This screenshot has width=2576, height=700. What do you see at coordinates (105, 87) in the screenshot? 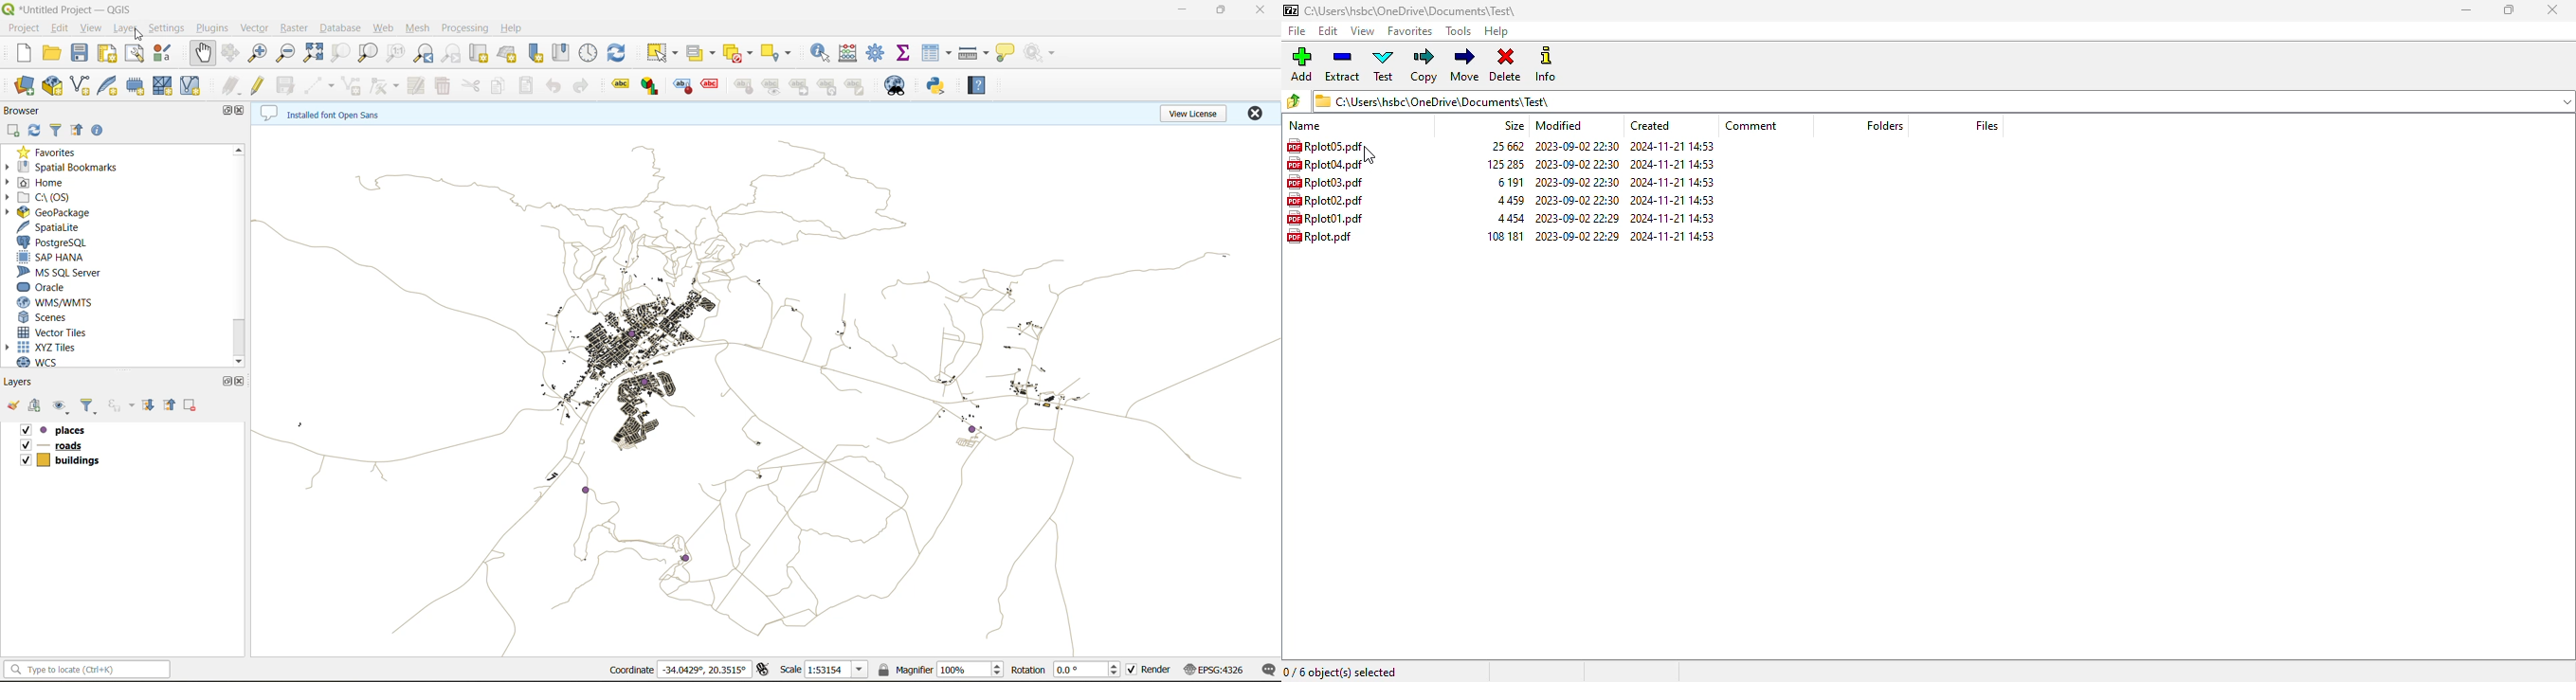
I see `new spatialite` at bounding box center [105, 87].